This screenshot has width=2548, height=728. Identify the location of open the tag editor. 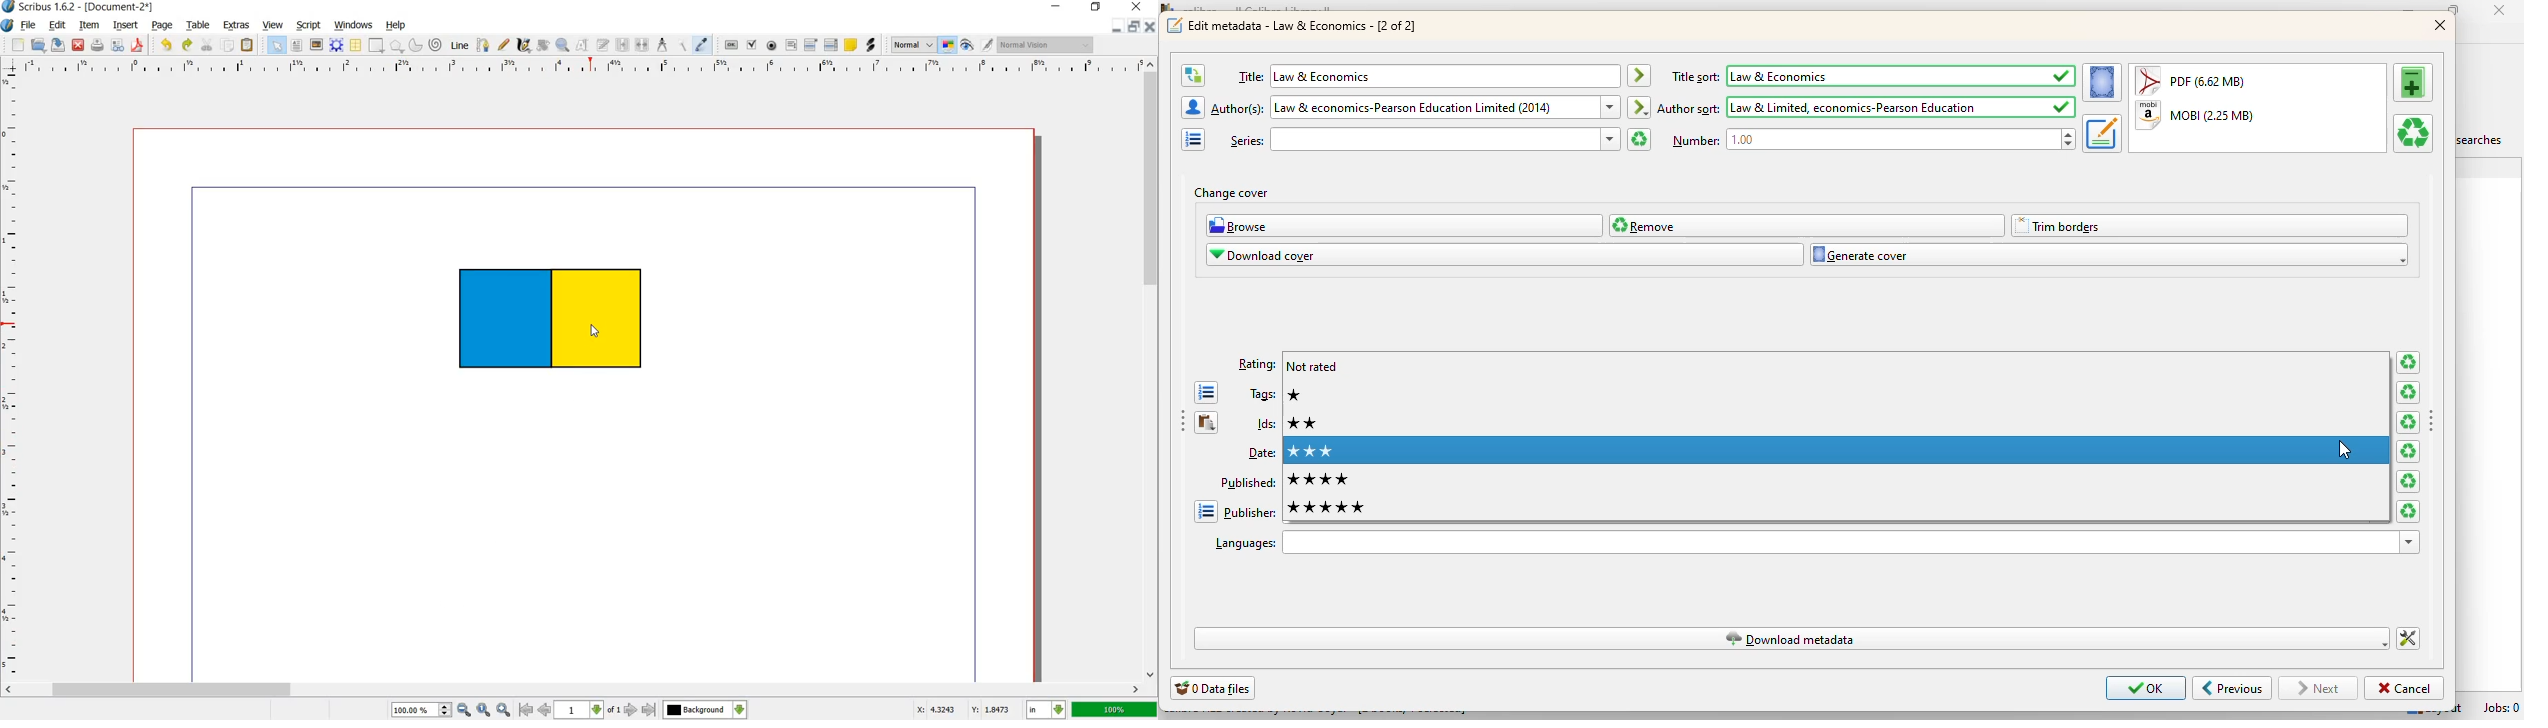
(1207, 393).